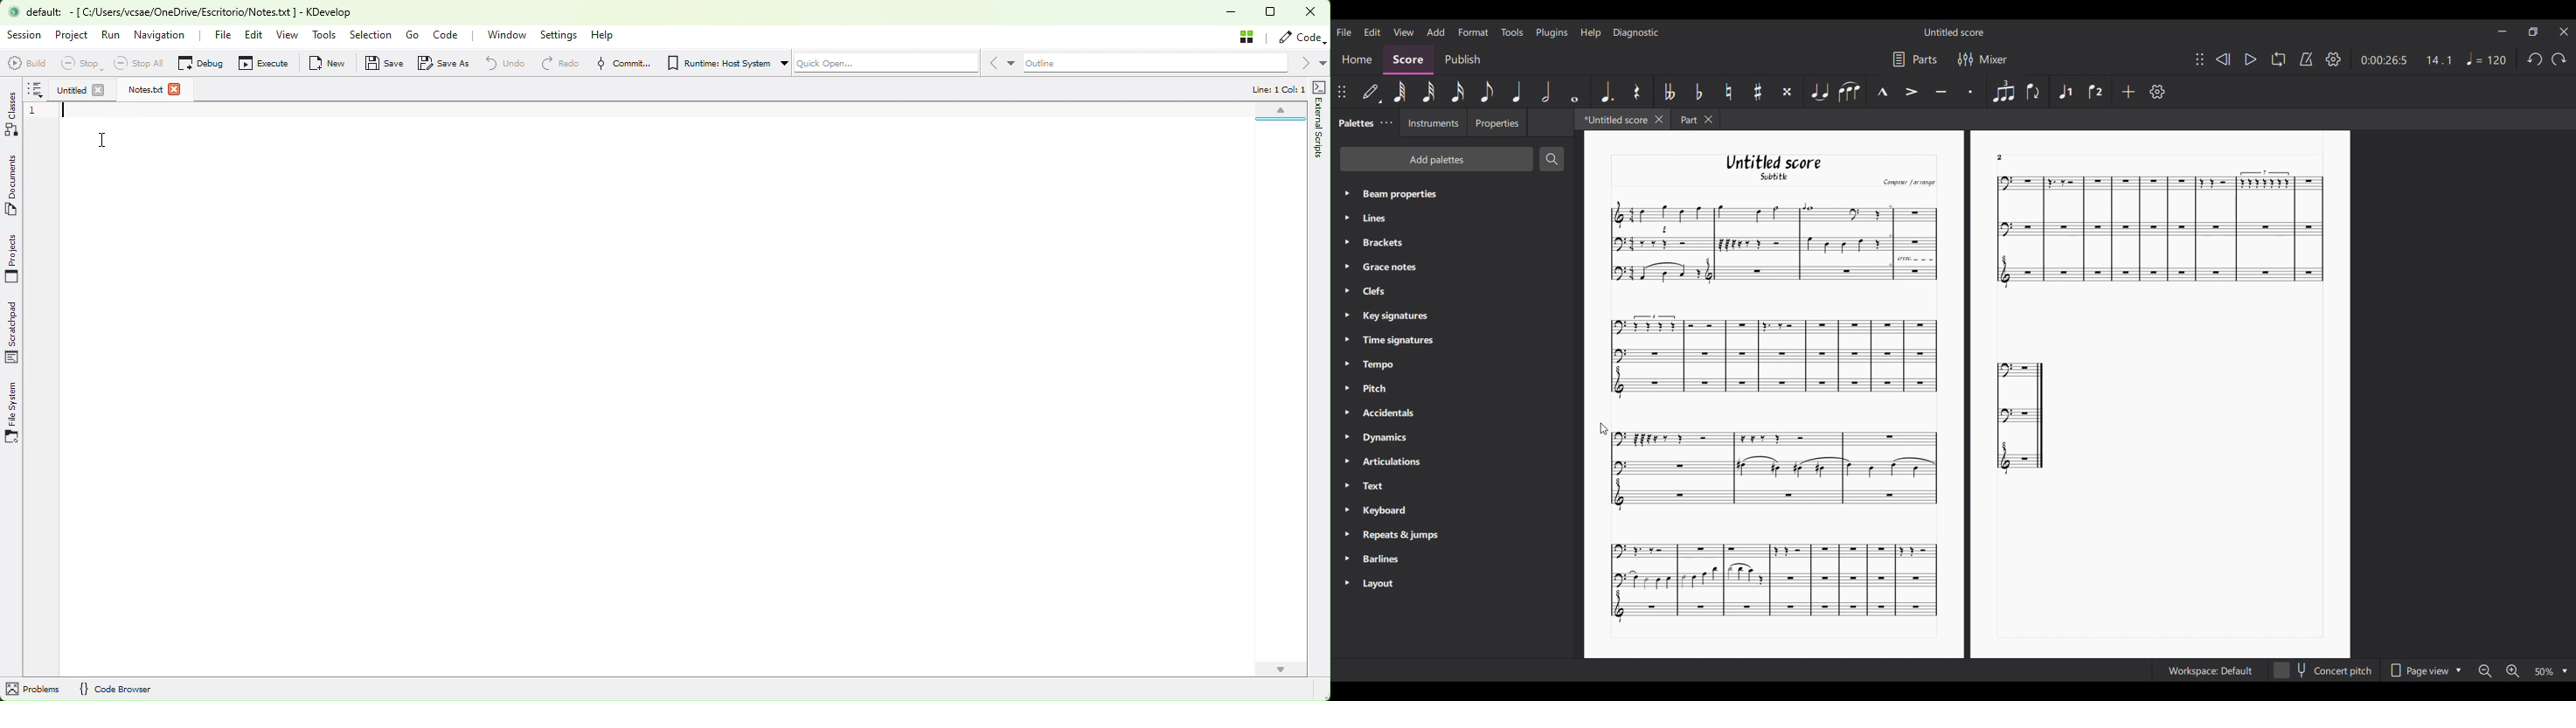  I want to click on » Time signature:, so click(1389, 339).